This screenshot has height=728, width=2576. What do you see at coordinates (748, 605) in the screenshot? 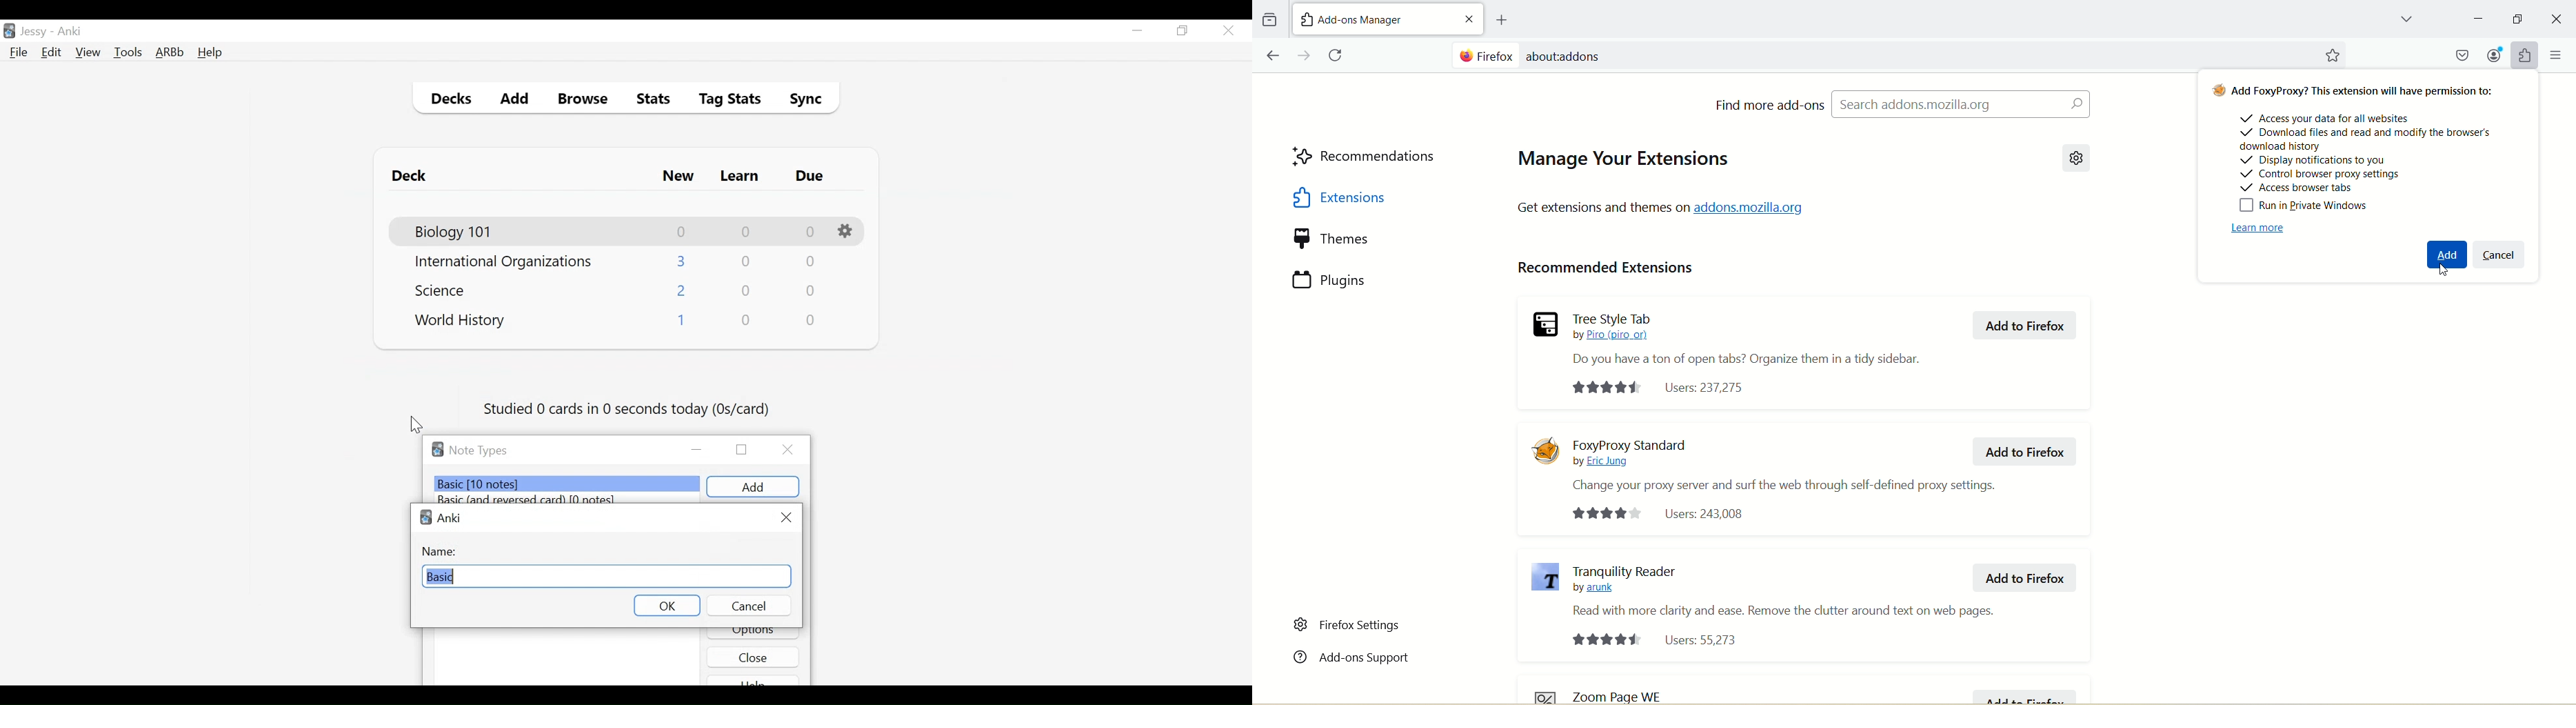
I see `Cancel` at bounding box center [748, 605].